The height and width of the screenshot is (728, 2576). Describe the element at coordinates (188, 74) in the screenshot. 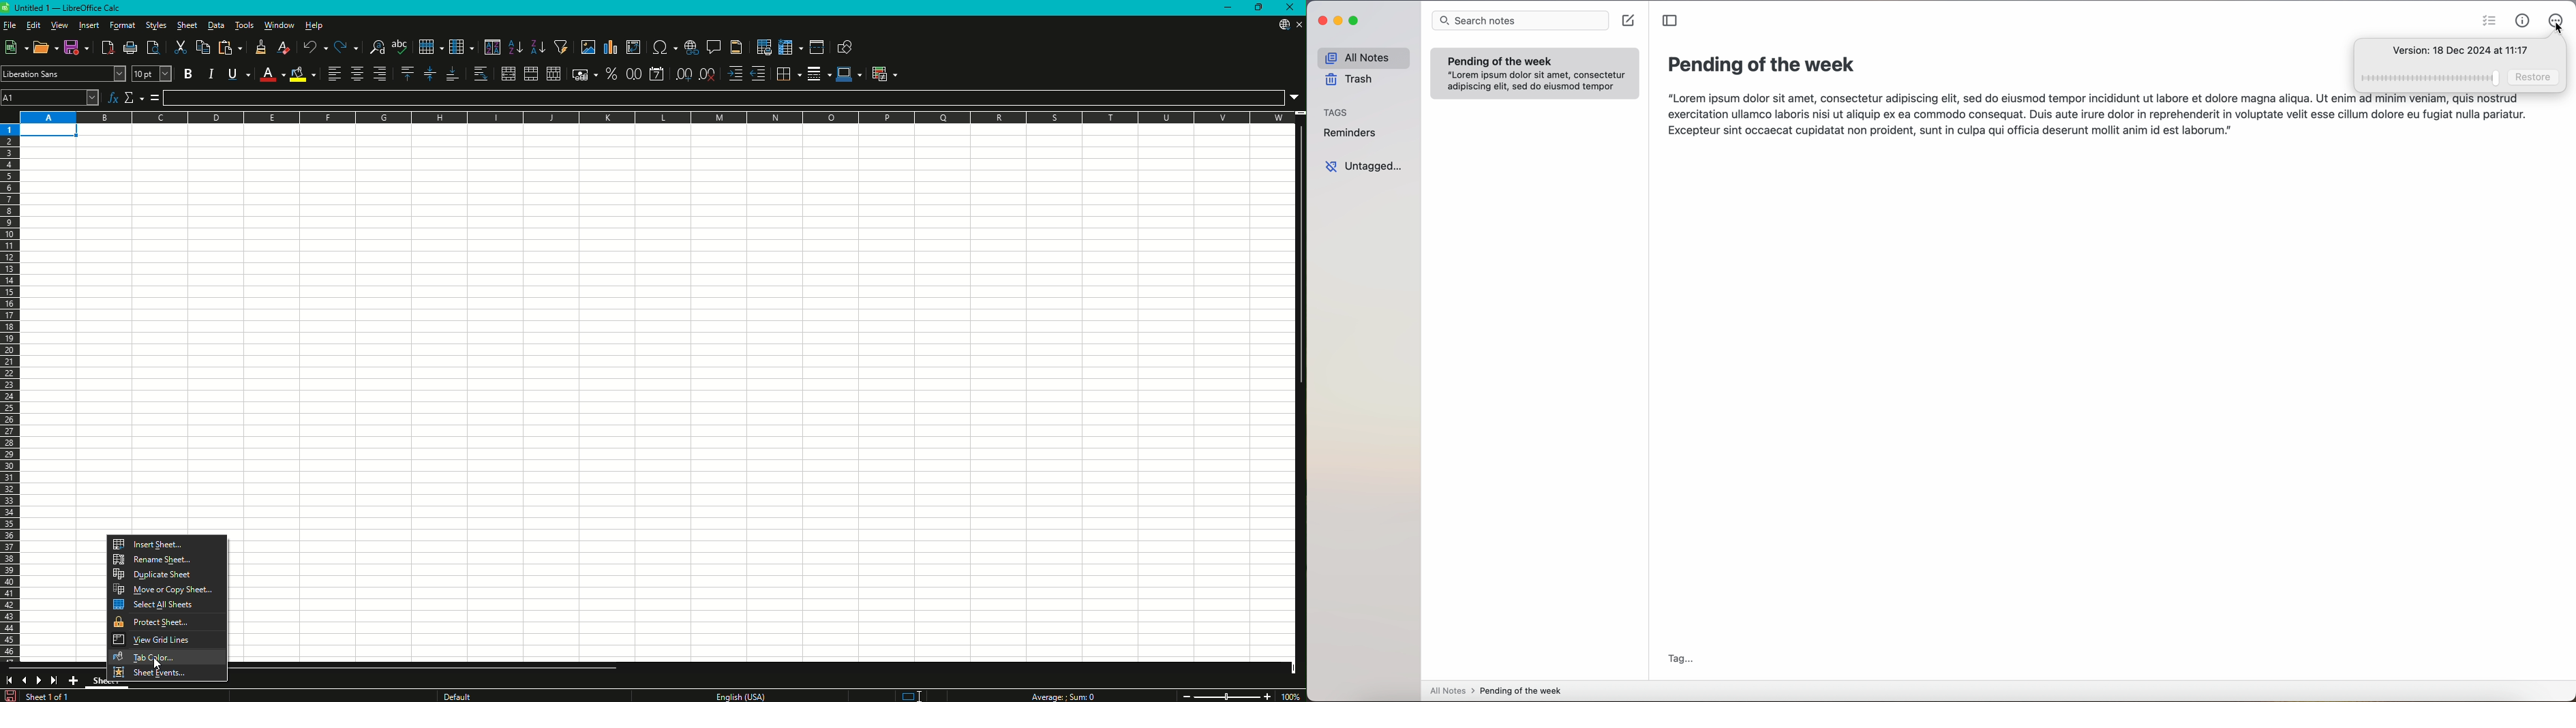

I see `Bold` at that location.